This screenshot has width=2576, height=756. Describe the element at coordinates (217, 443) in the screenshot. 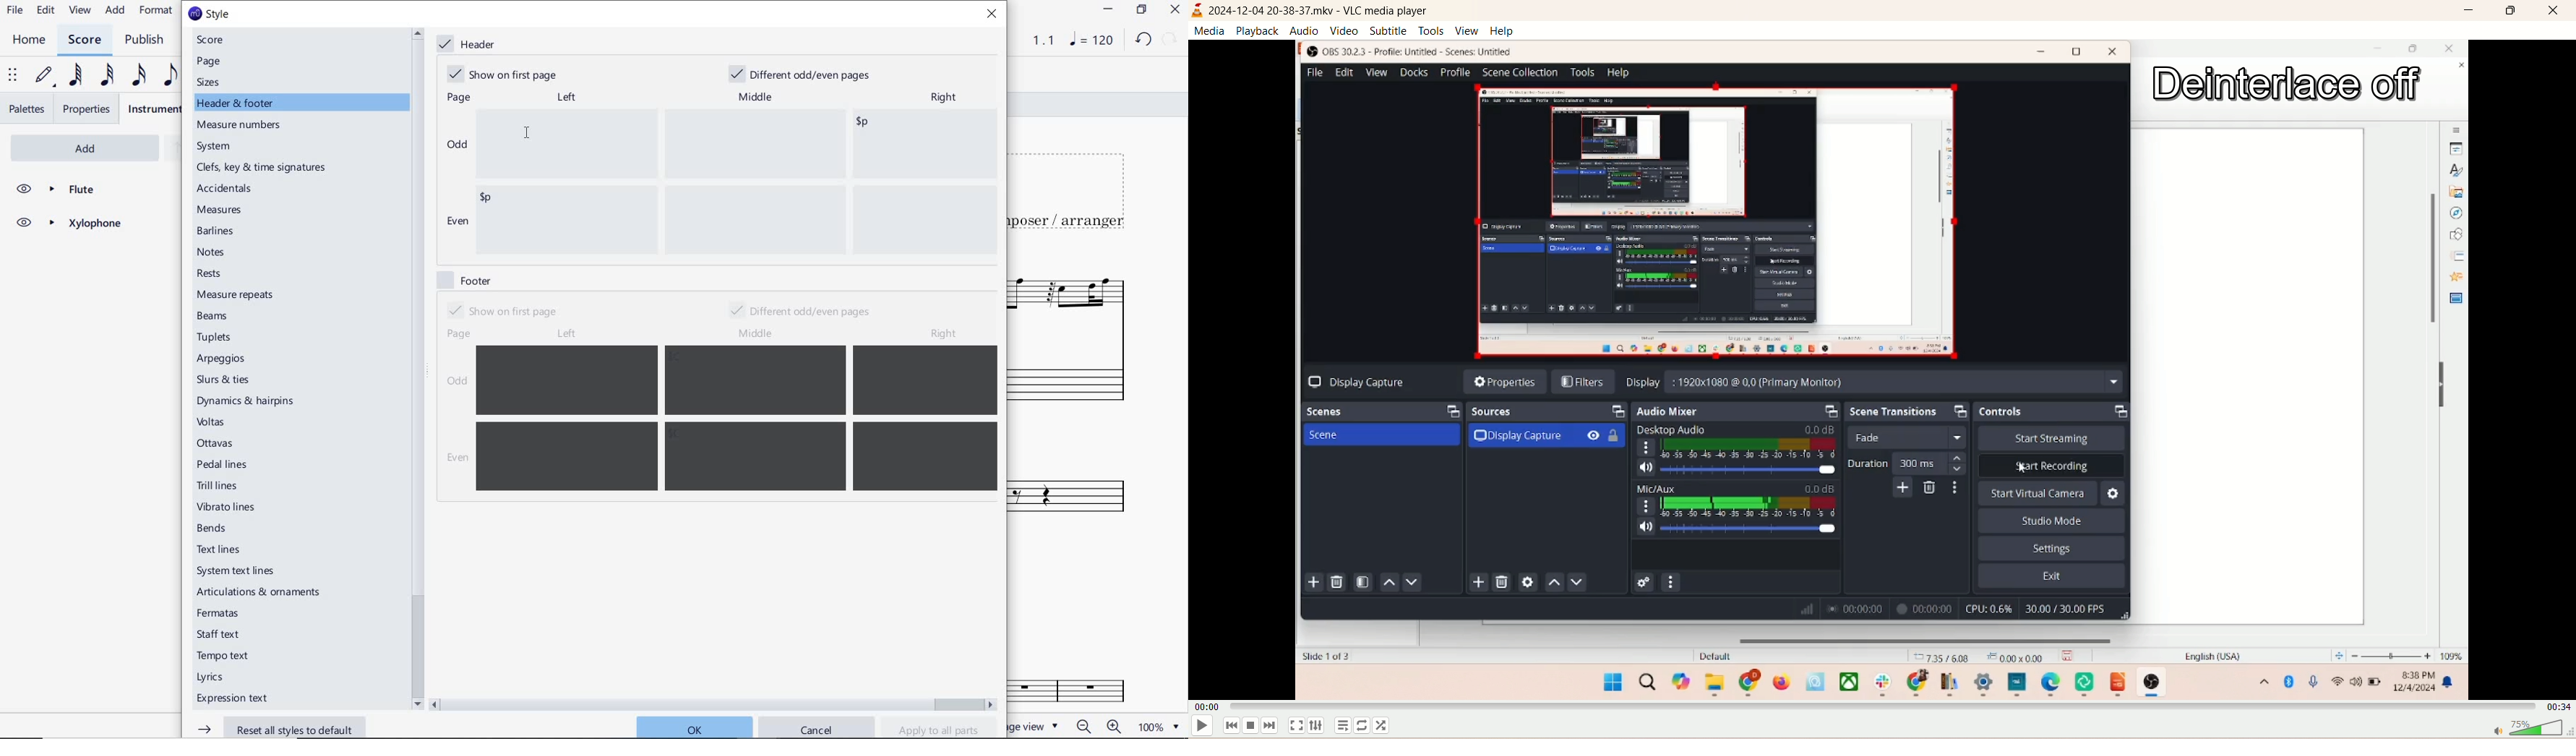

I see `ottavas` at that location.